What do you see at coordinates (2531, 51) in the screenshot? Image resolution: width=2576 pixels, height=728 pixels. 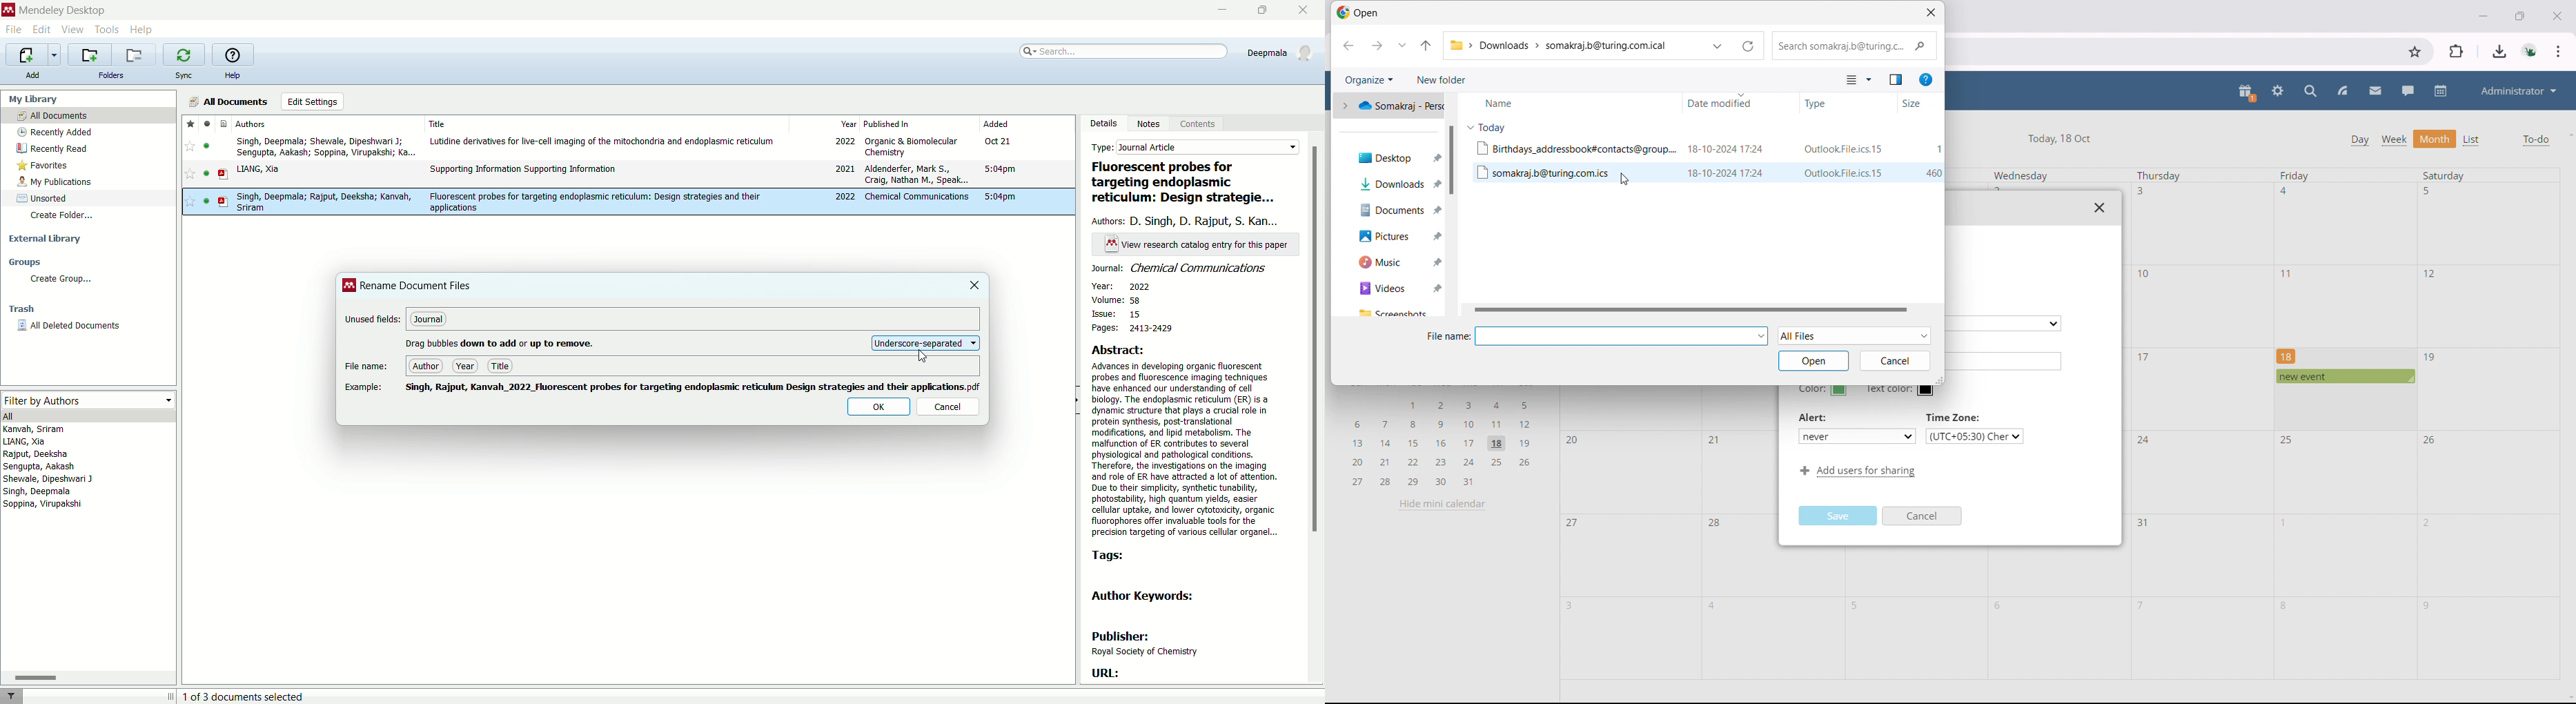 I see `accounts` at bounding box center [2531, 51].